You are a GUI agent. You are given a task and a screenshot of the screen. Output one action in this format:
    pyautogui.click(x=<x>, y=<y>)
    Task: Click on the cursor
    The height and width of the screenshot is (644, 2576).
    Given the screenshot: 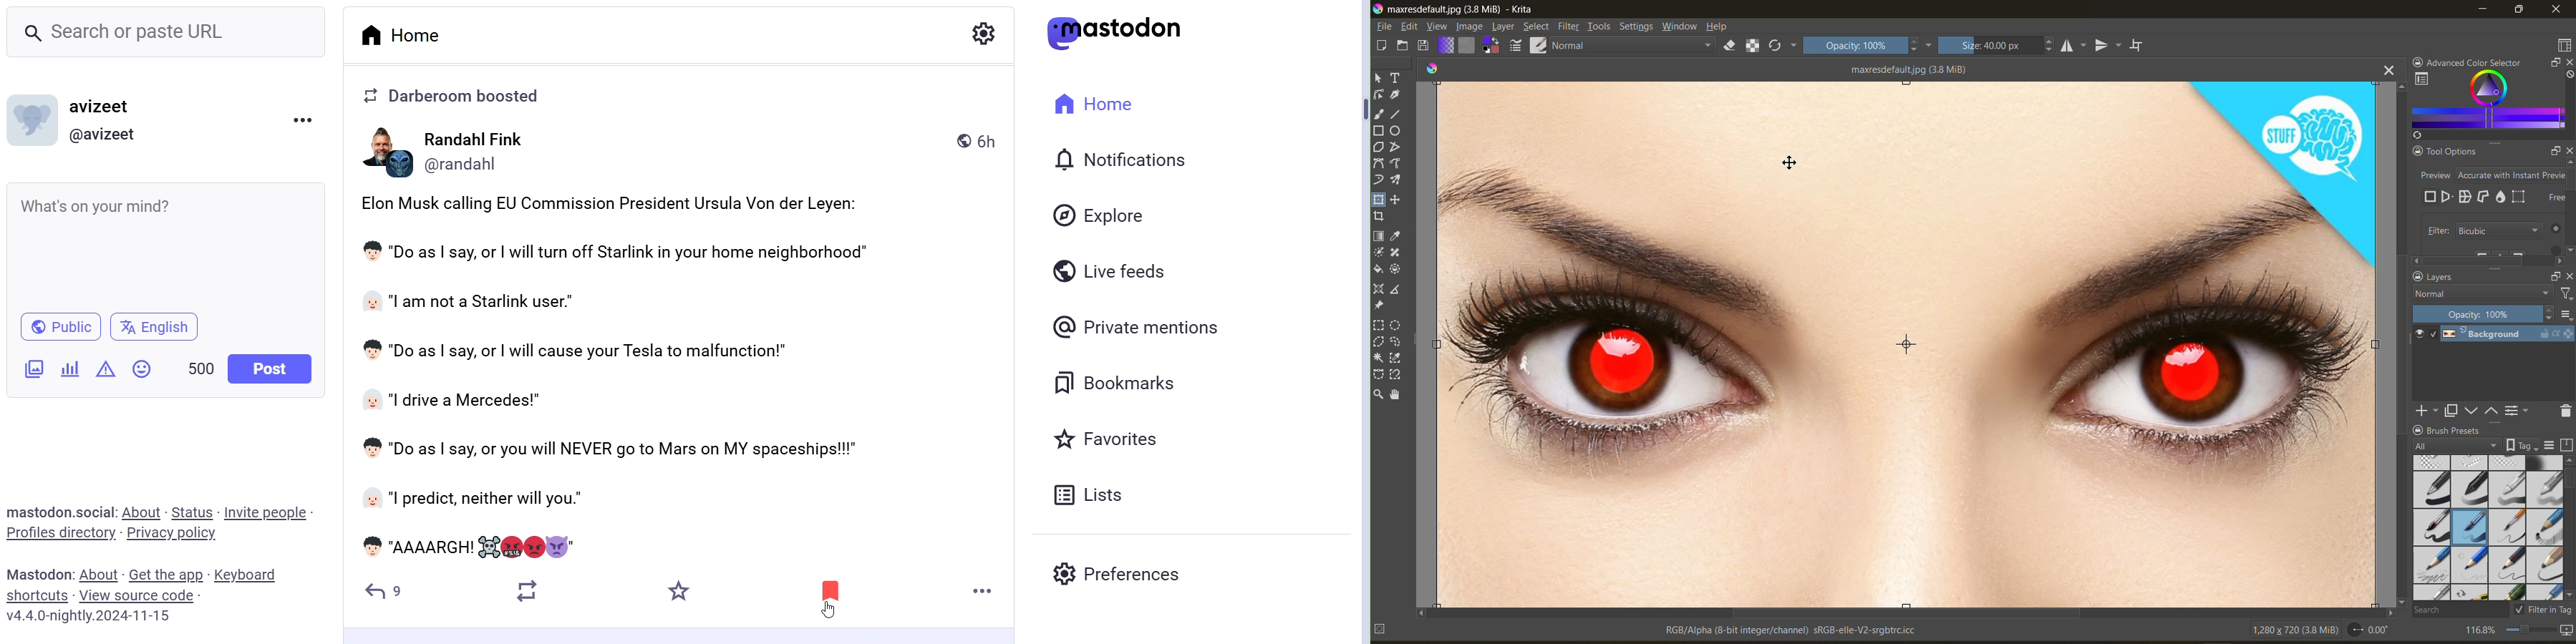 What is the action you would take?
    pyautogui.click(x=1788, y=163)
    